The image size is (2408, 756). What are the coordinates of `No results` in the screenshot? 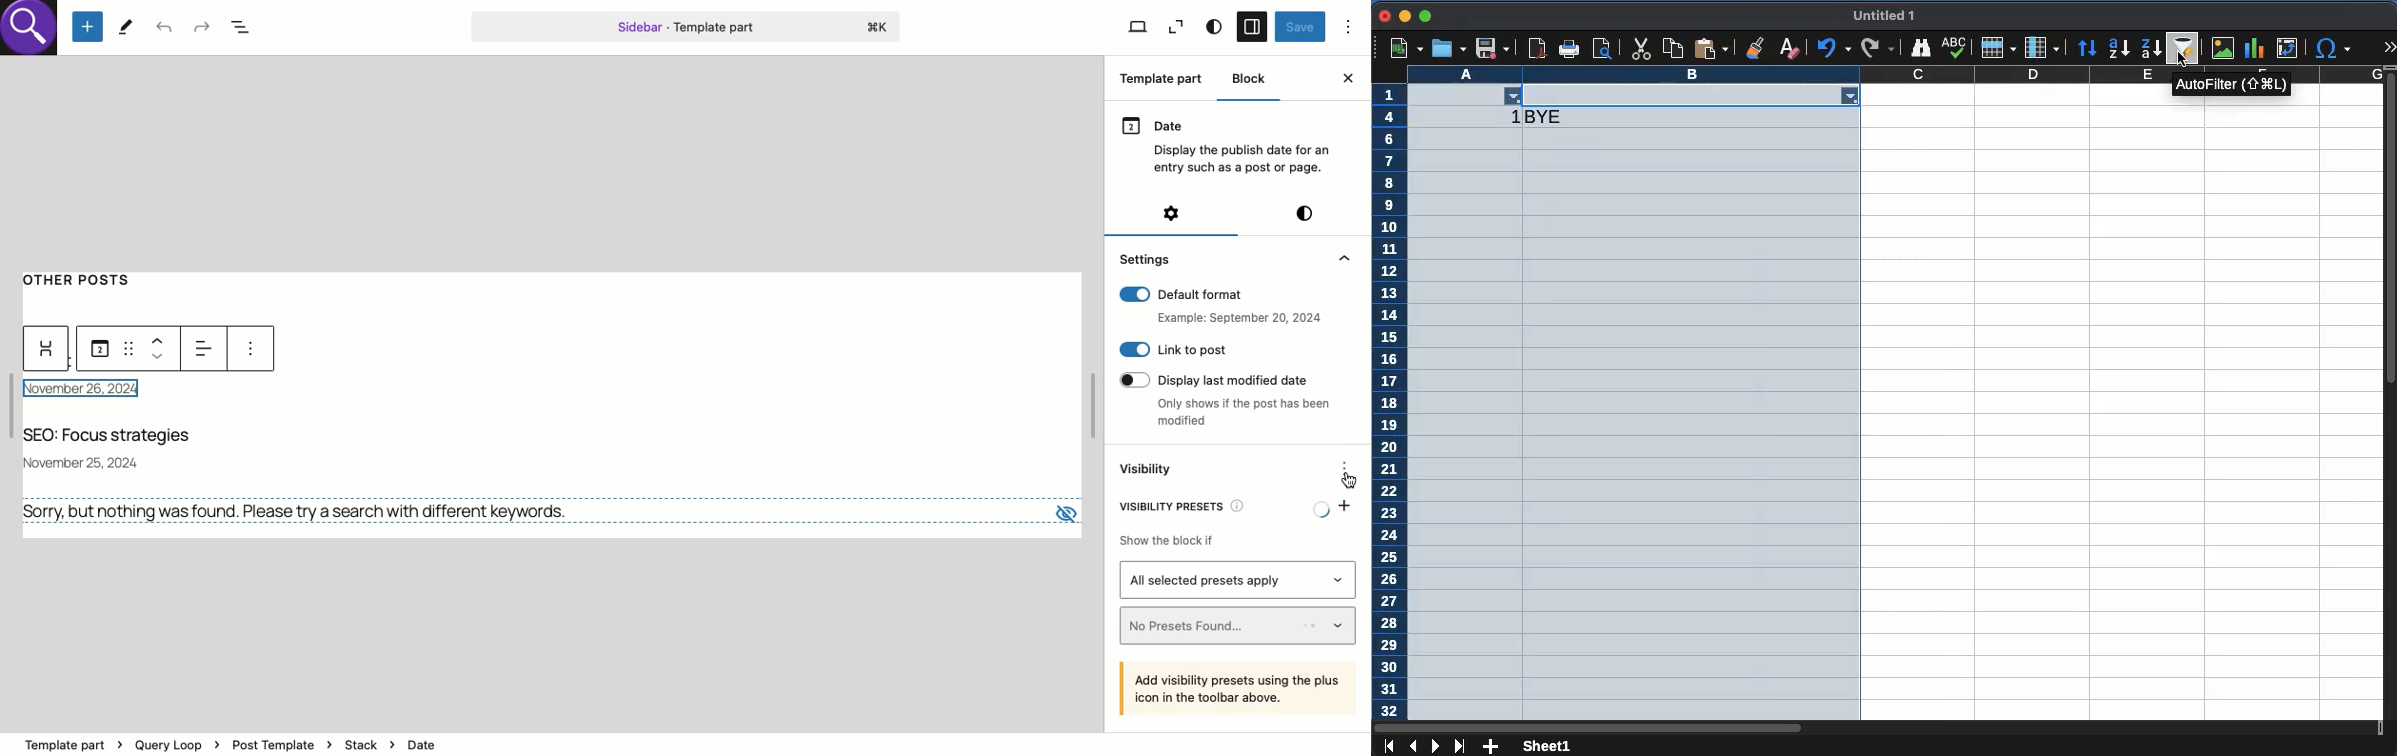 It's located at (303, 511).